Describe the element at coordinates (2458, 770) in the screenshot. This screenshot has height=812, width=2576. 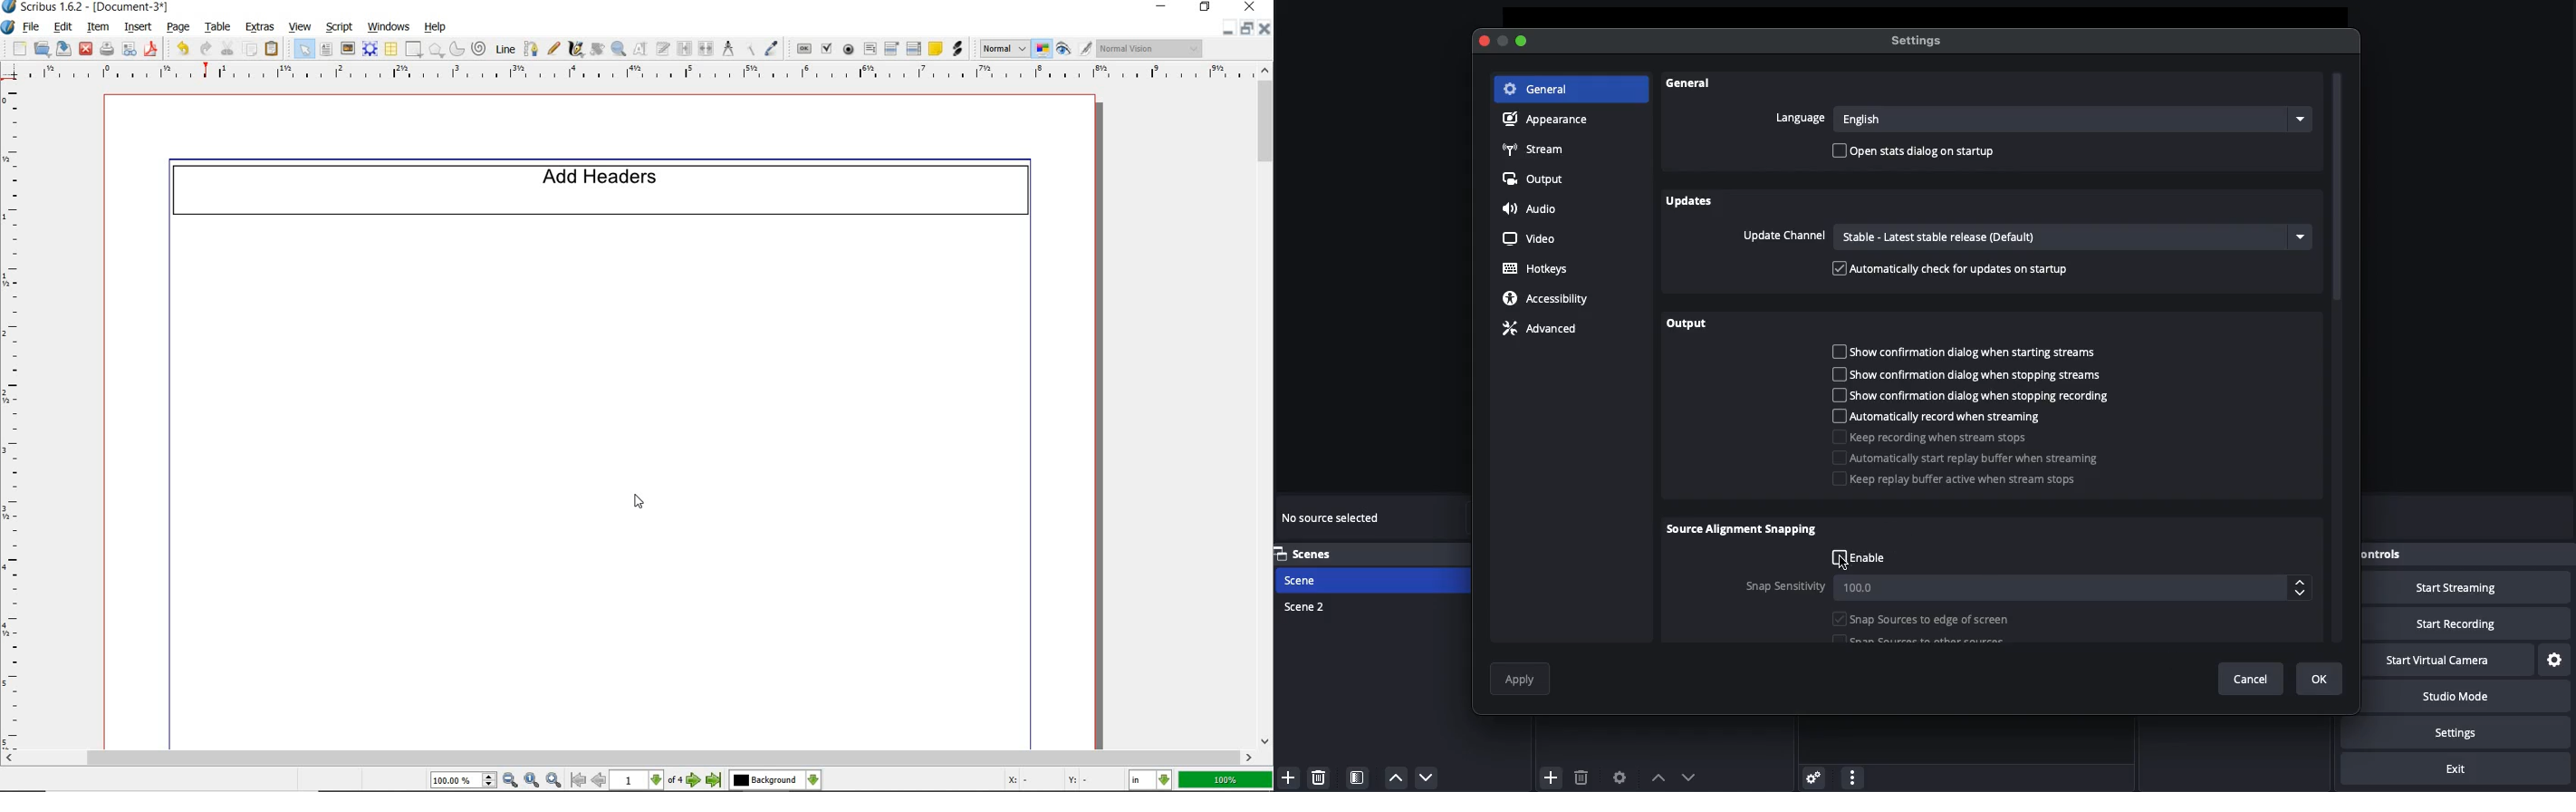
I see `Exit` at that location.